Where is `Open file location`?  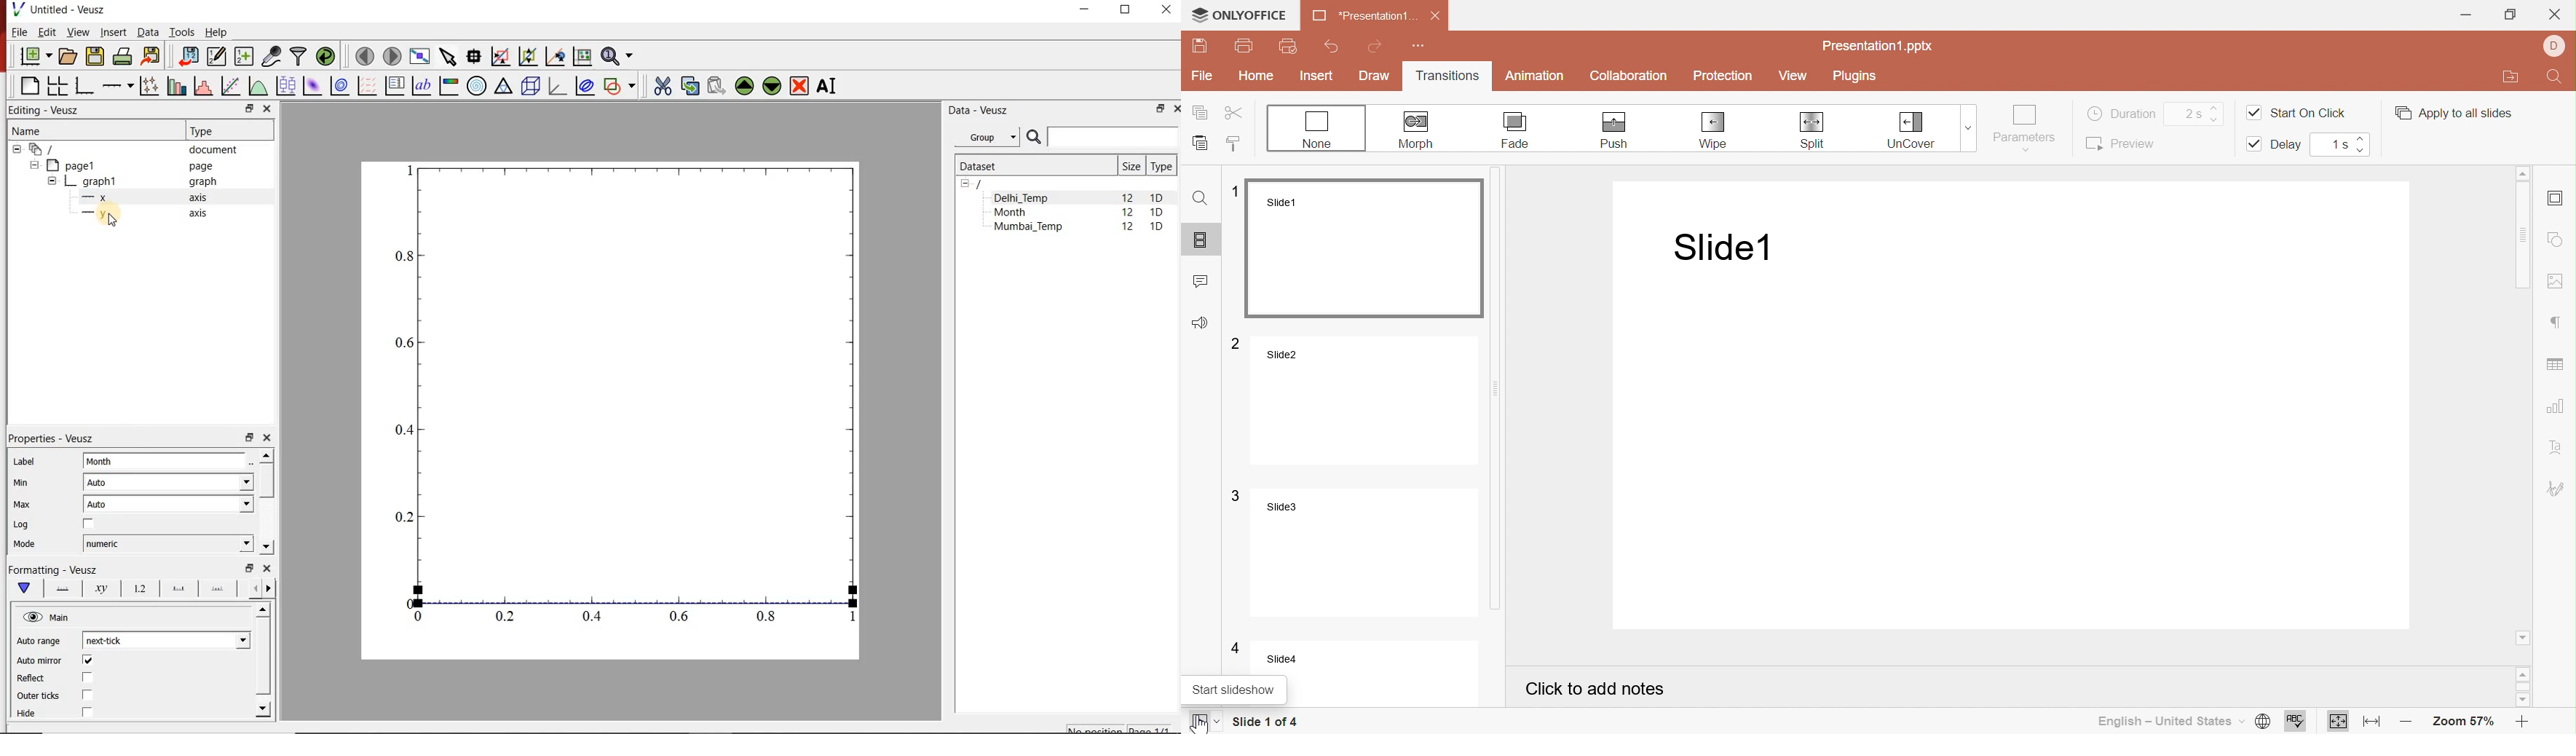 Open file location is located at coordinates (2510, 77).